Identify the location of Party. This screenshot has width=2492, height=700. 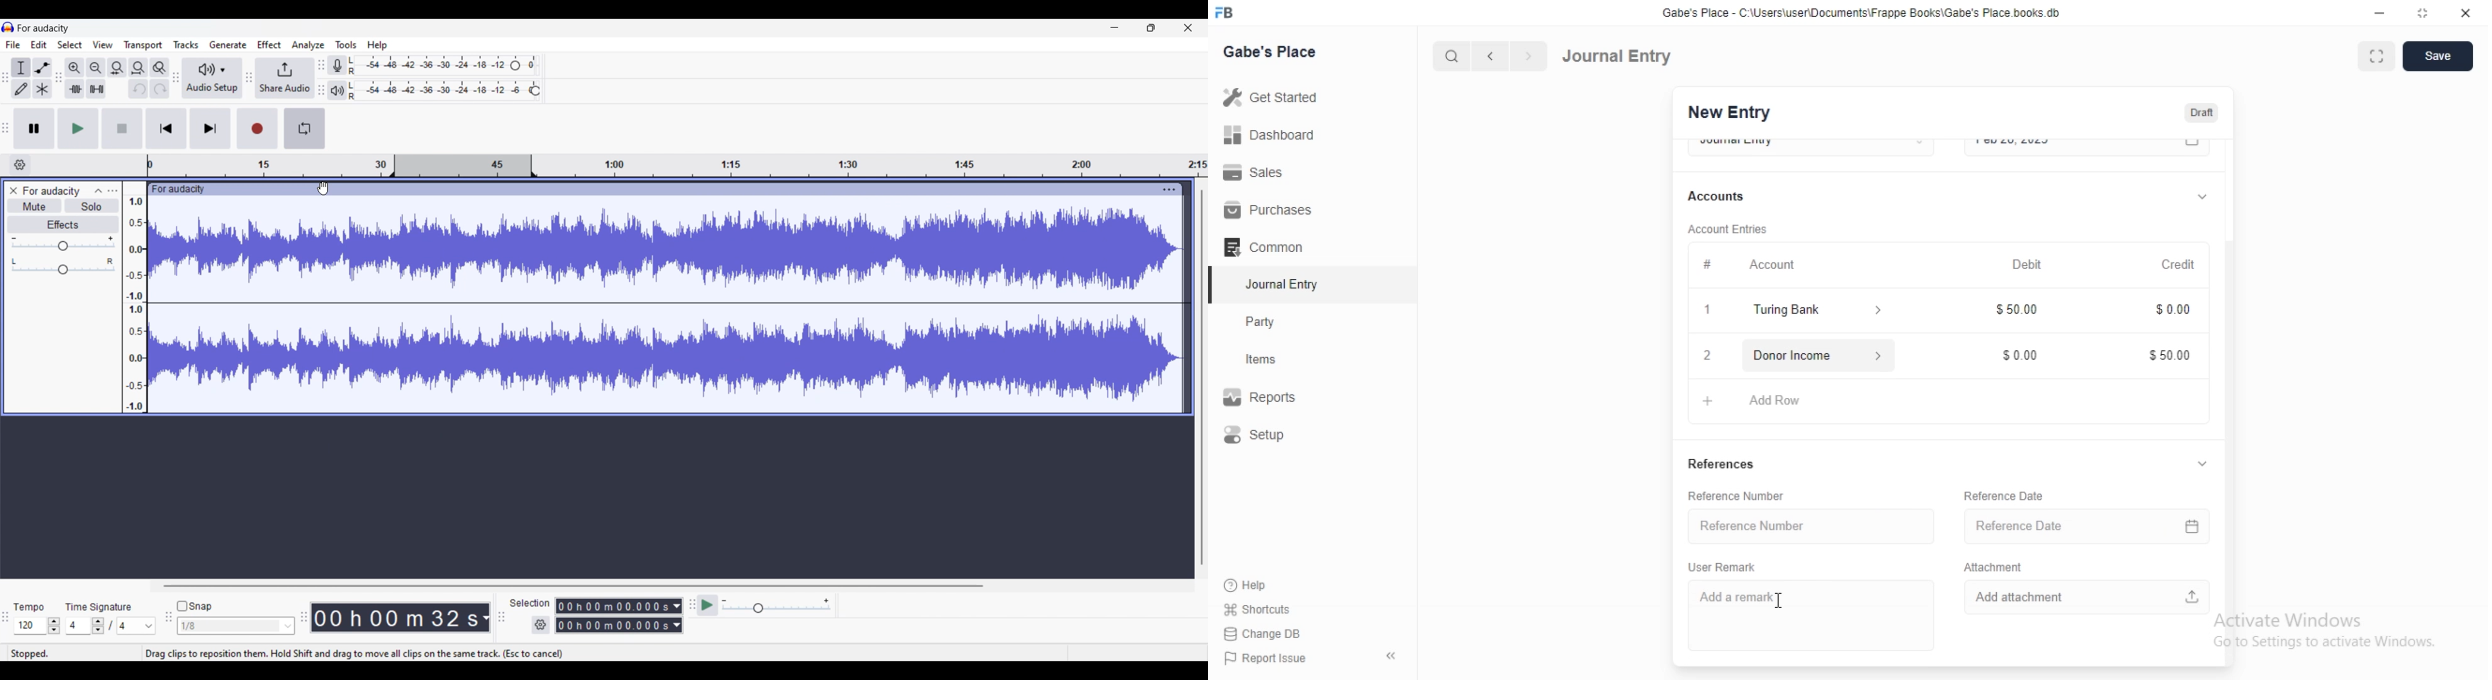
(1274, 322).